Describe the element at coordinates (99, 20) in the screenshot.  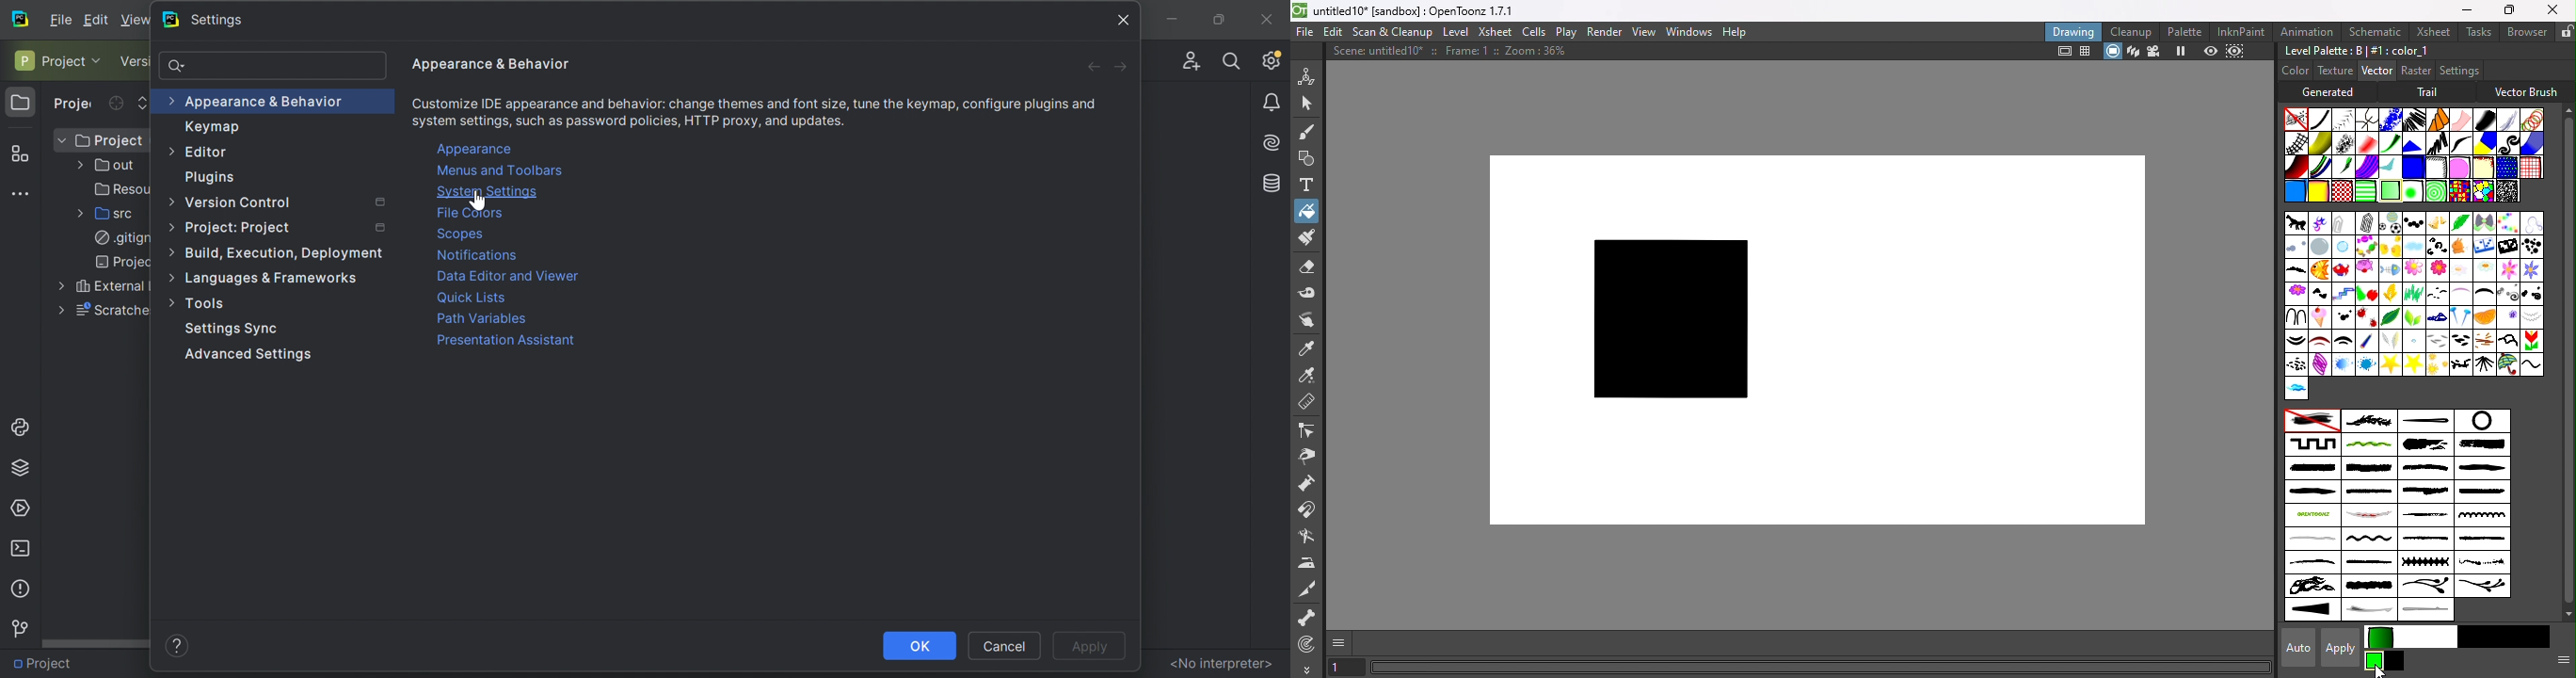
I see `Edit` at that location.